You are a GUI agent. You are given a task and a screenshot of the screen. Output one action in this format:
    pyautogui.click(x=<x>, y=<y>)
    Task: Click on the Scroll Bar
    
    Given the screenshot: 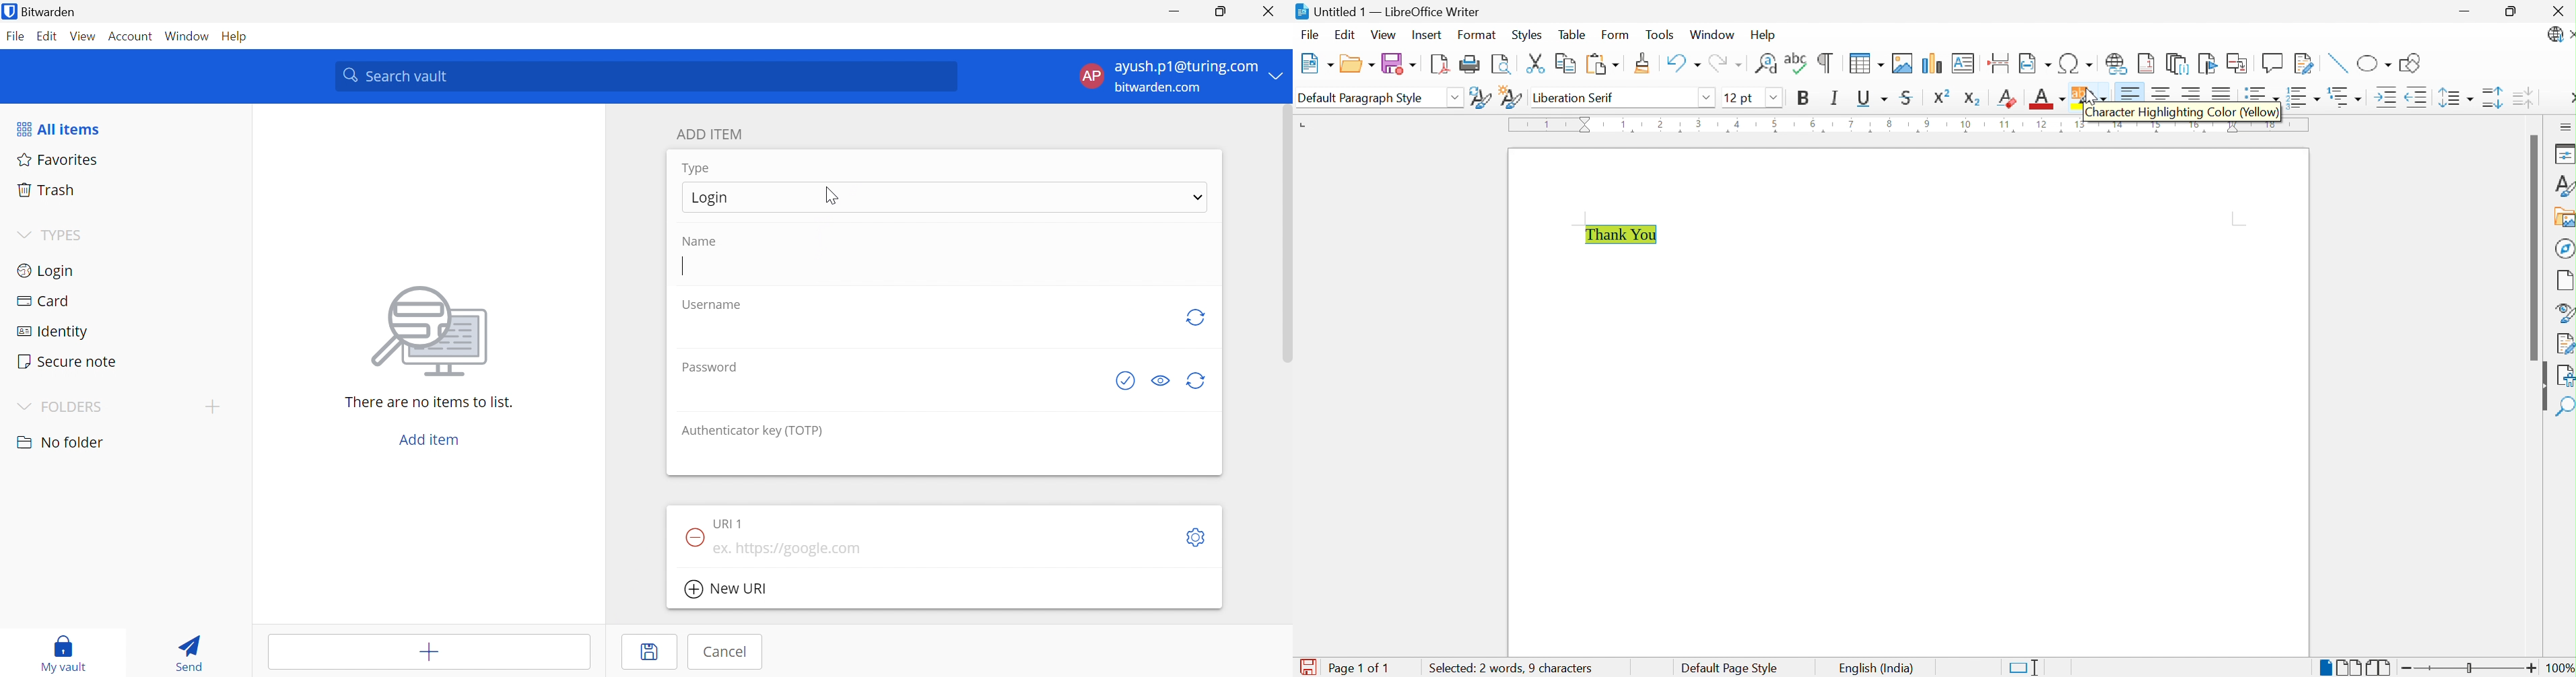 What is the action you would take?
    pyautogui.click(x=2530, y=247)
    